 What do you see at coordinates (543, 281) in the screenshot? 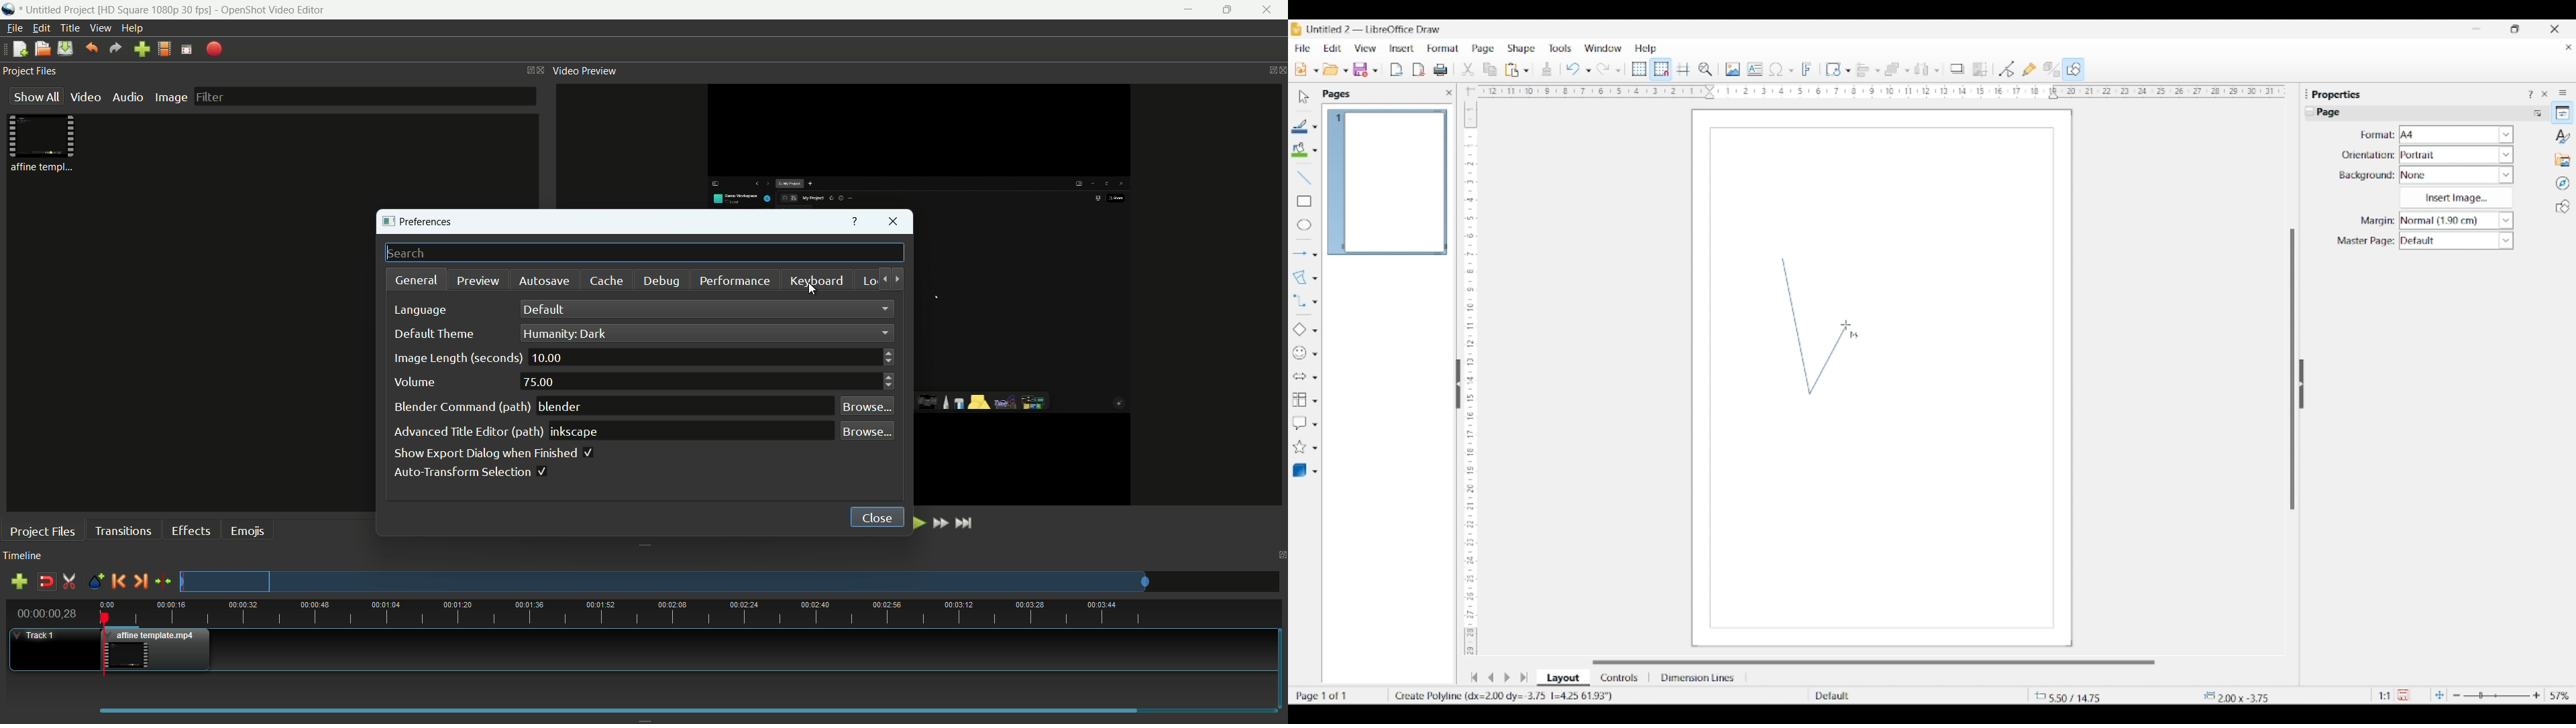
I see `autosave` at bounding box center [543, 281].